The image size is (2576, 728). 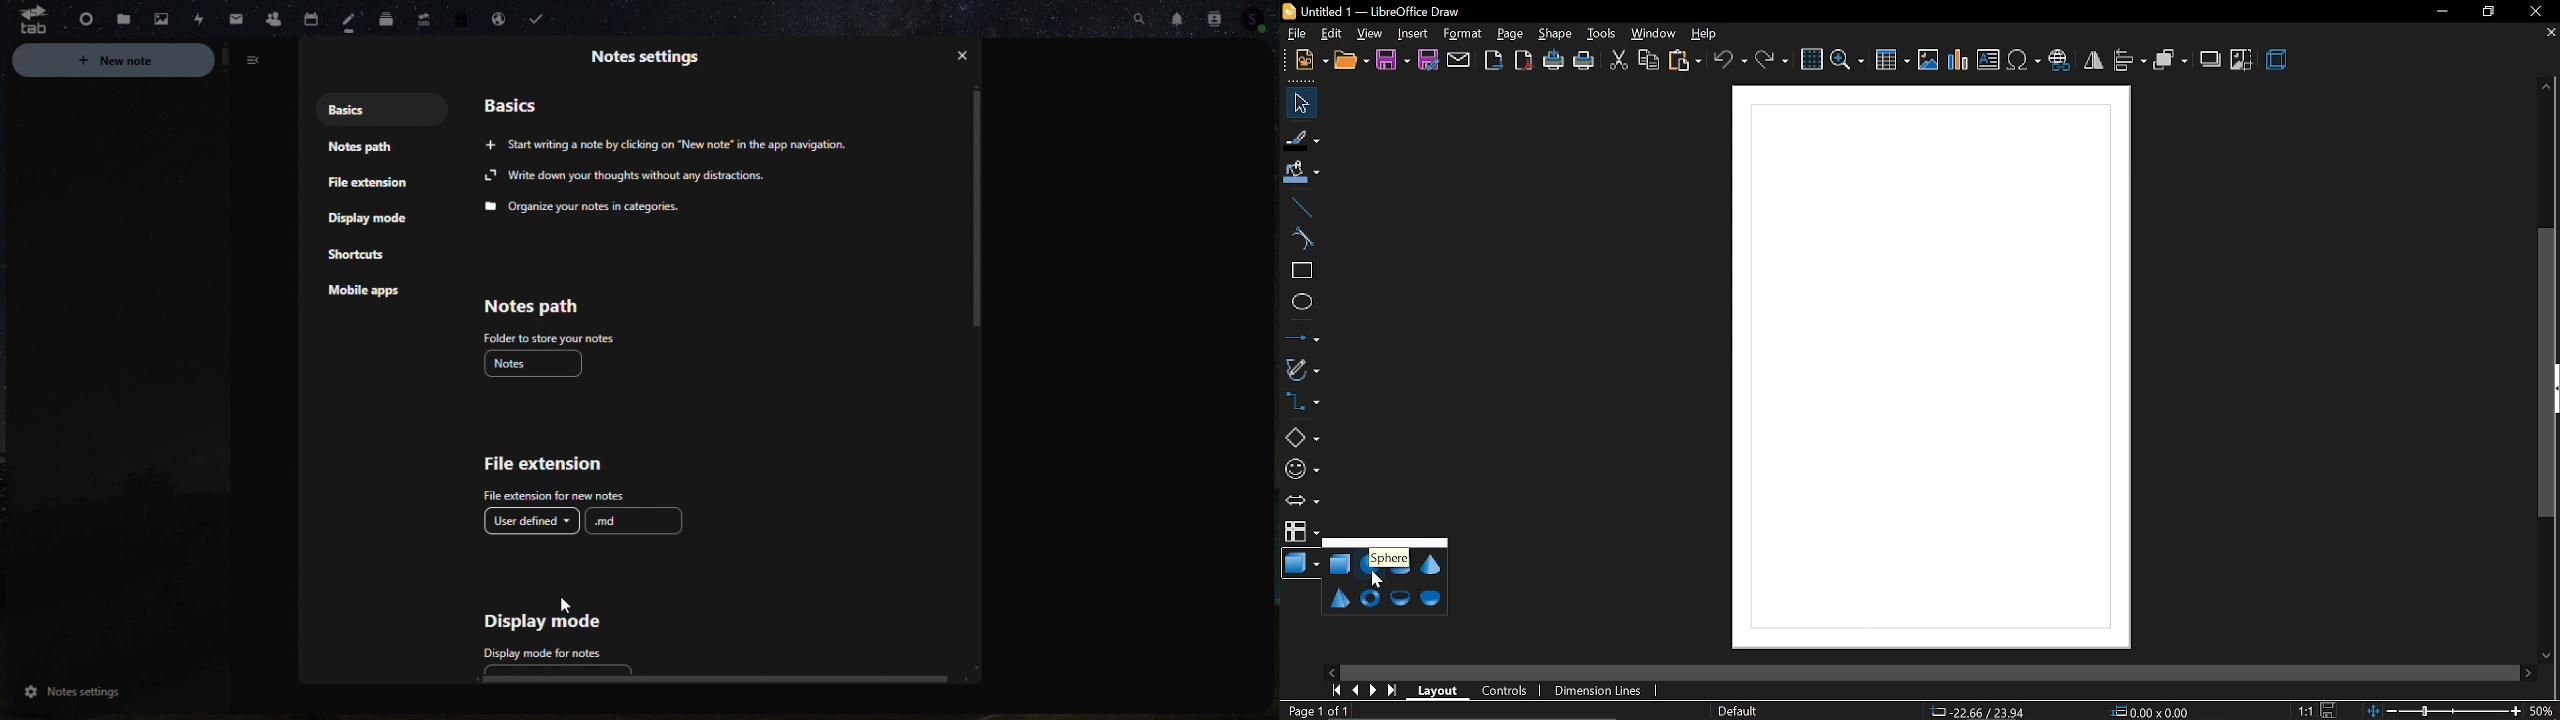 What do you see at coordinates (1929, 369) in the screenshot?
I see `Canvas` at bounding box center [1929, 369].